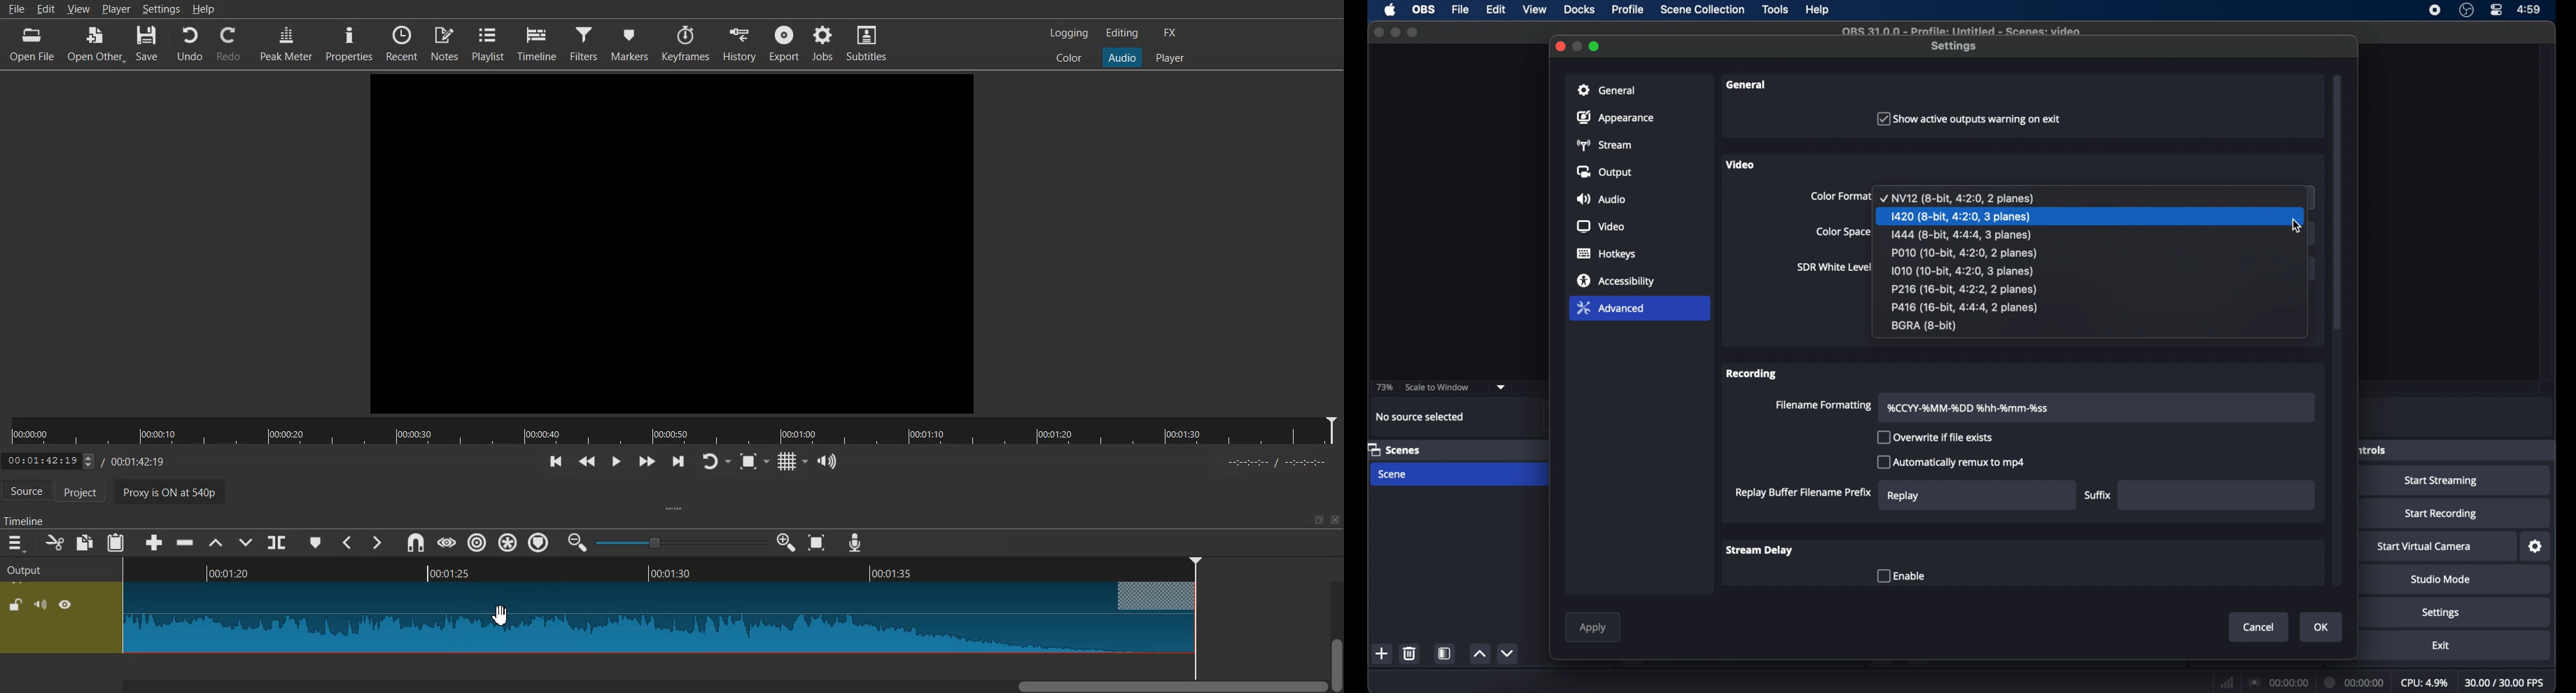 This screenshot has height=700, width=2576. I want to click on control center, so click(2495, 10).